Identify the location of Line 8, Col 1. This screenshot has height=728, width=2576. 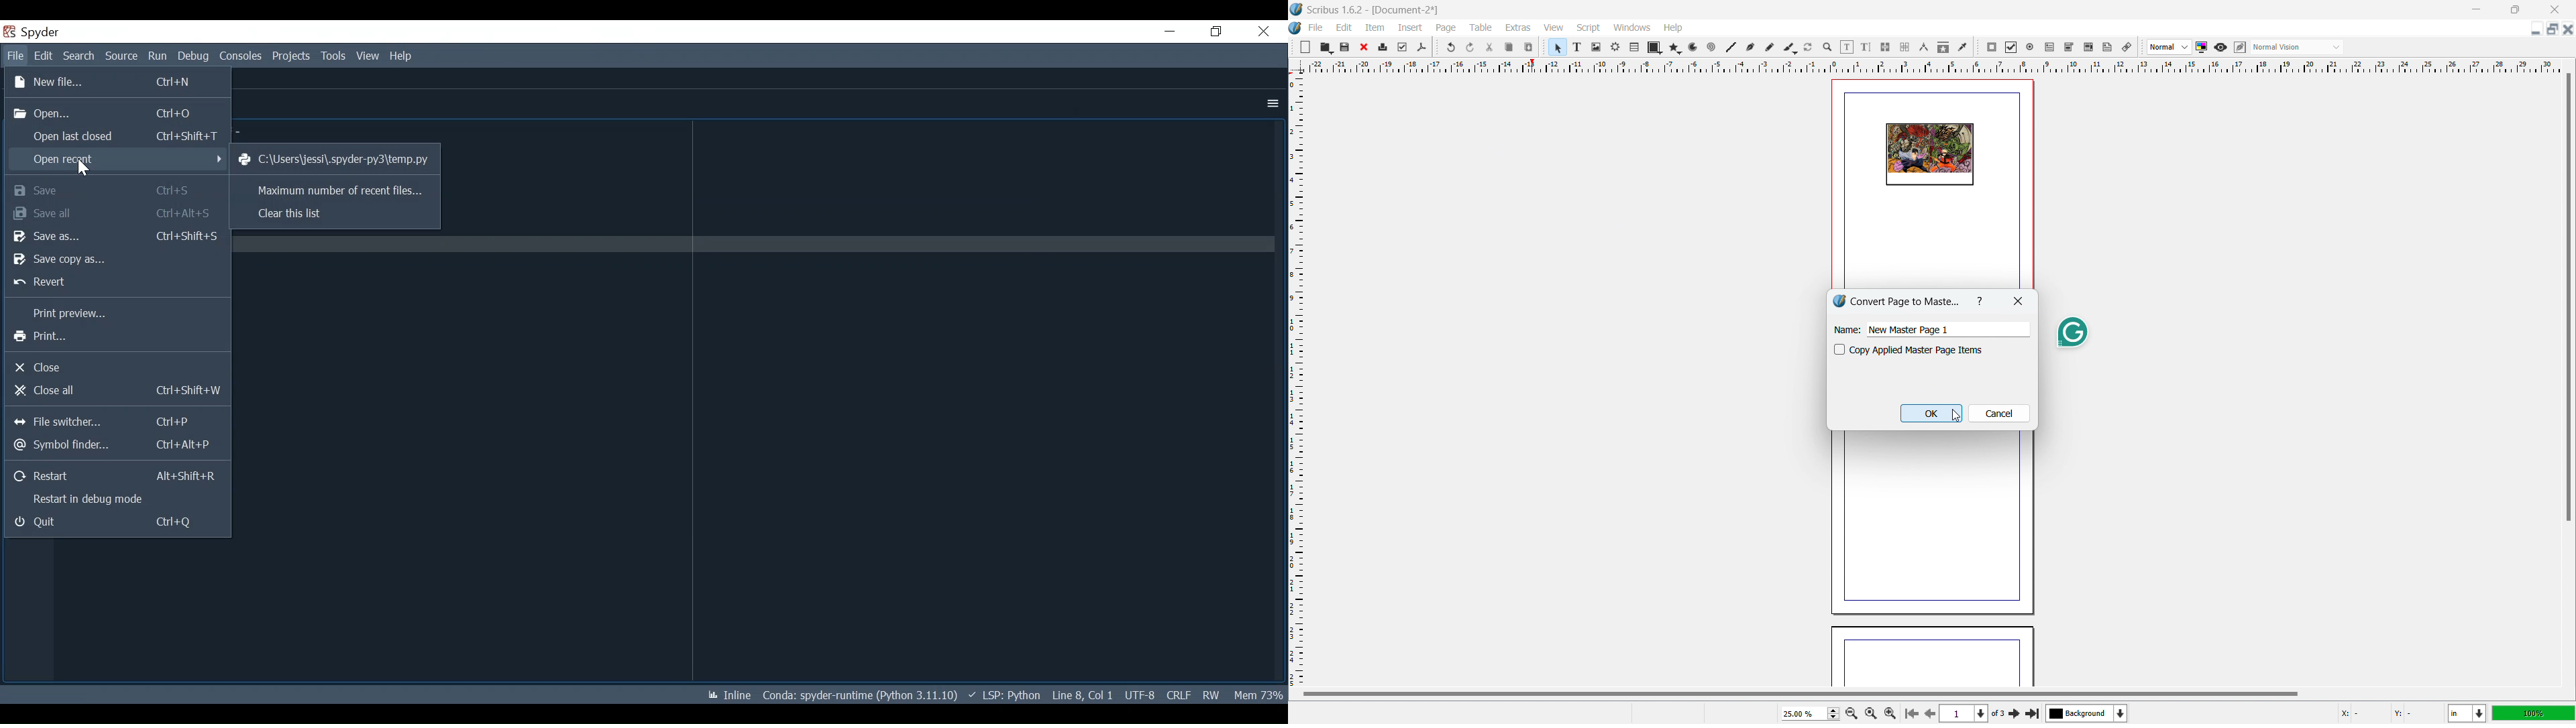
(1081, 697).